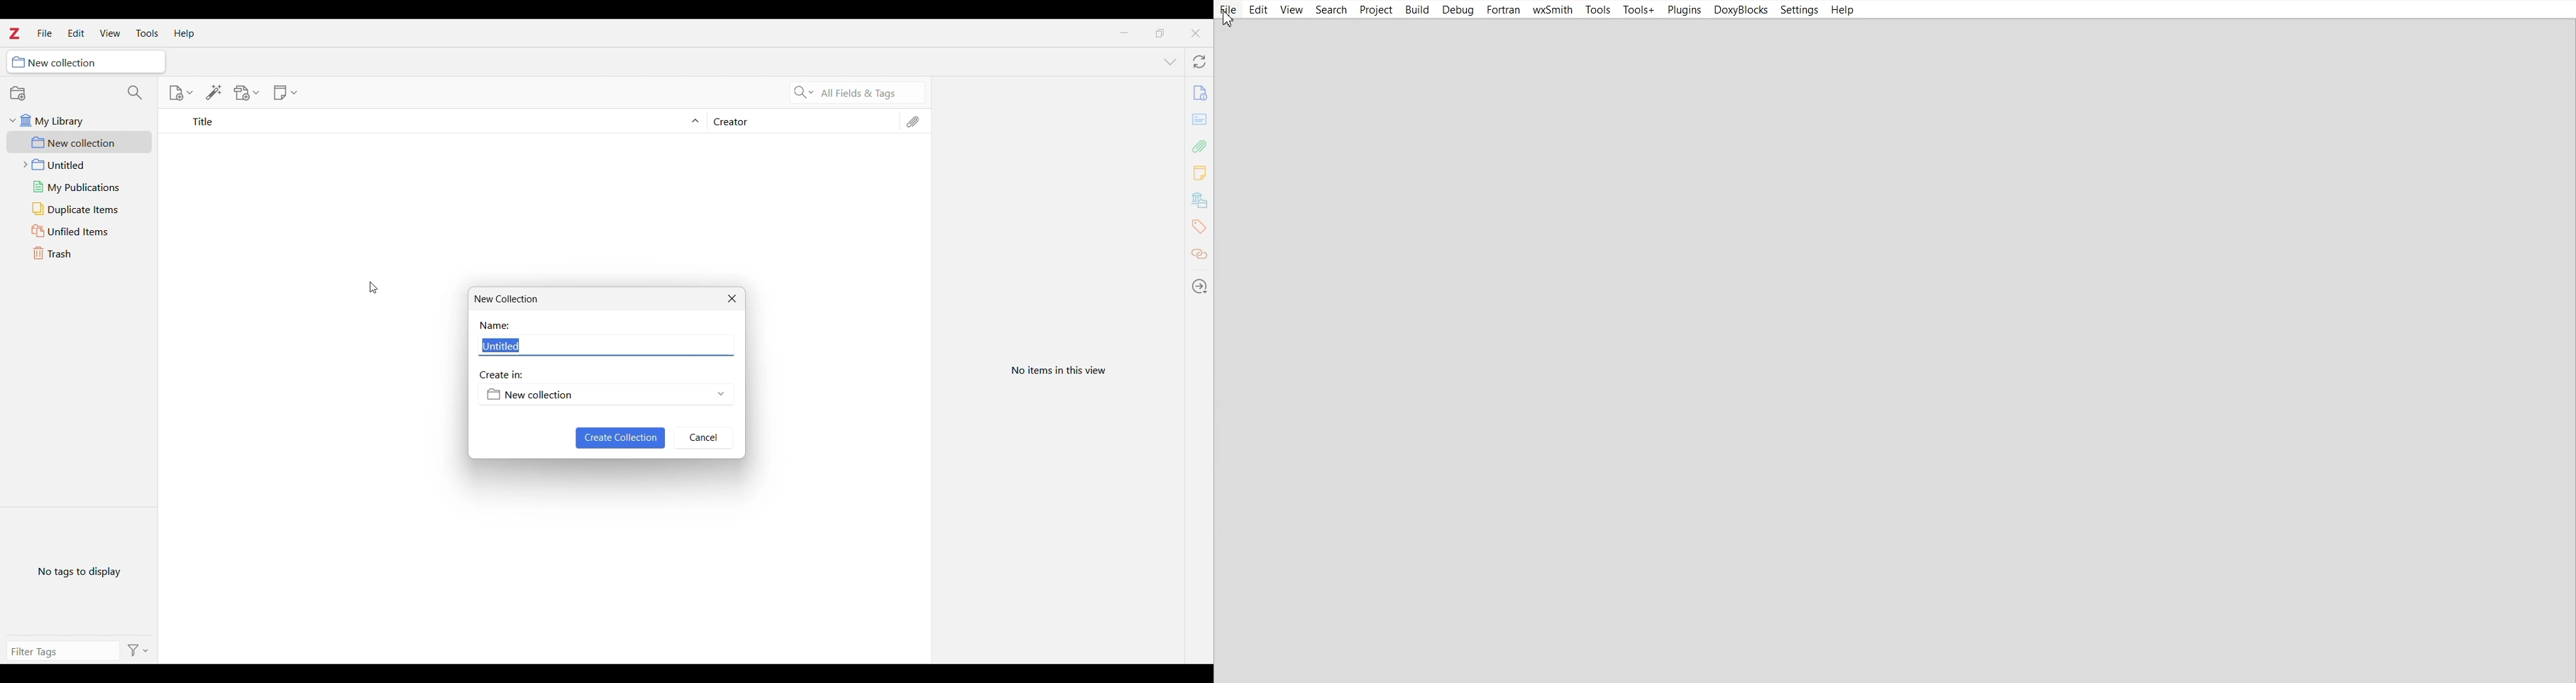 Image resolution: width=2576 pixels, height=700 pixels. I want to click on No tags to display , so click(81, 572).